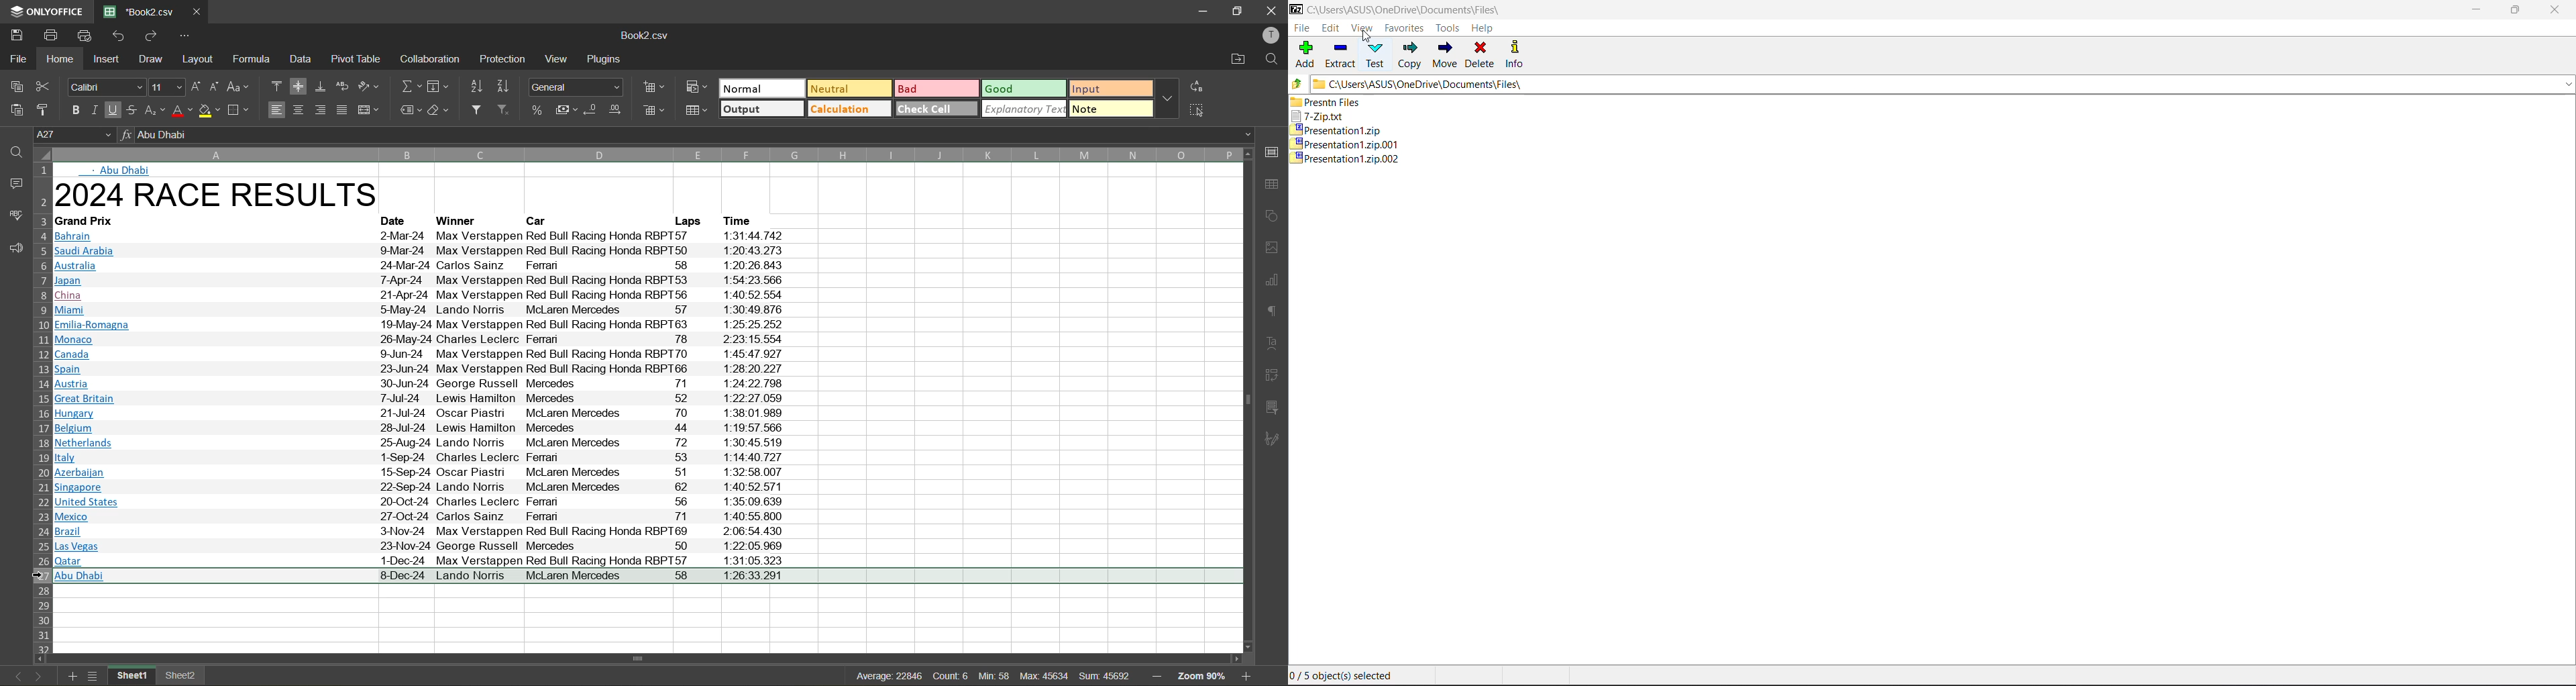 The height and width of the screenshot is (700, 2576). What do you see at coordinates (1236, 60) in the screenshot?
I see `open location` at bounding box center [1236, 60].